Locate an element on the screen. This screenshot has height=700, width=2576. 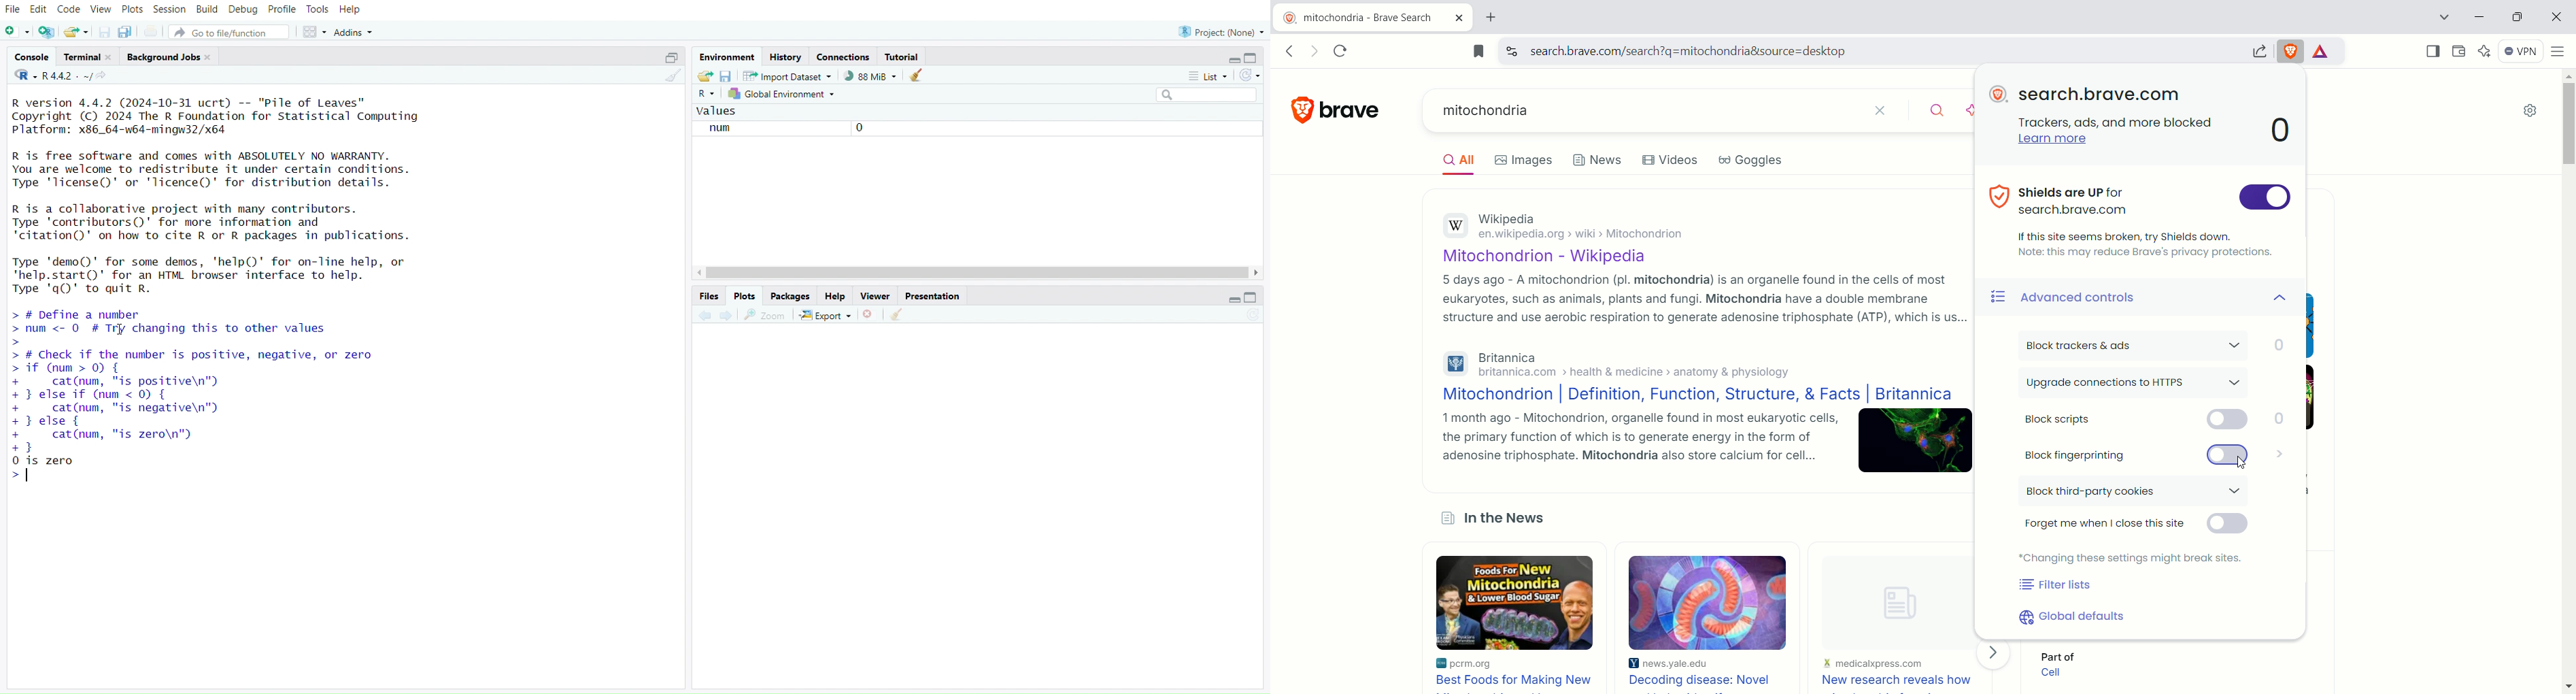
Part of is located at coordinates (2065, 655).